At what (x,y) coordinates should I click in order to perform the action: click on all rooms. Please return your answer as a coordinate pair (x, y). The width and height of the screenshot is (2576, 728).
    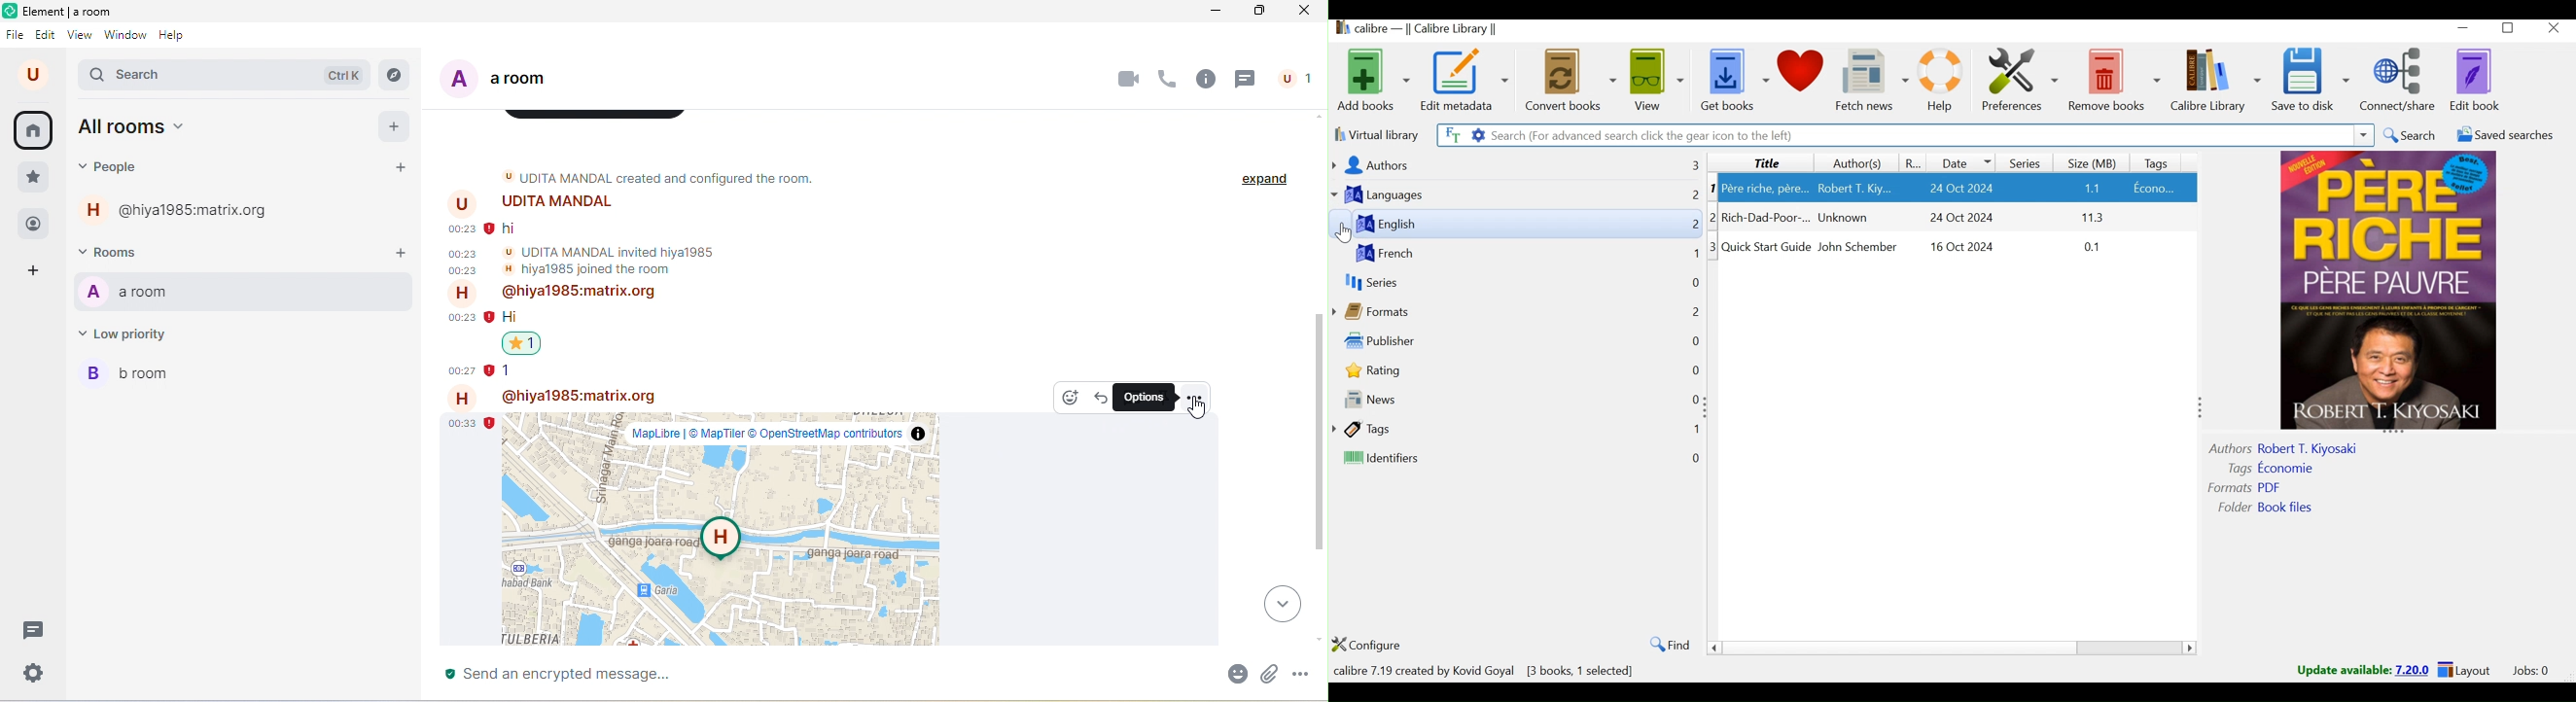
    Looking at the image, I should click on (137, 126).